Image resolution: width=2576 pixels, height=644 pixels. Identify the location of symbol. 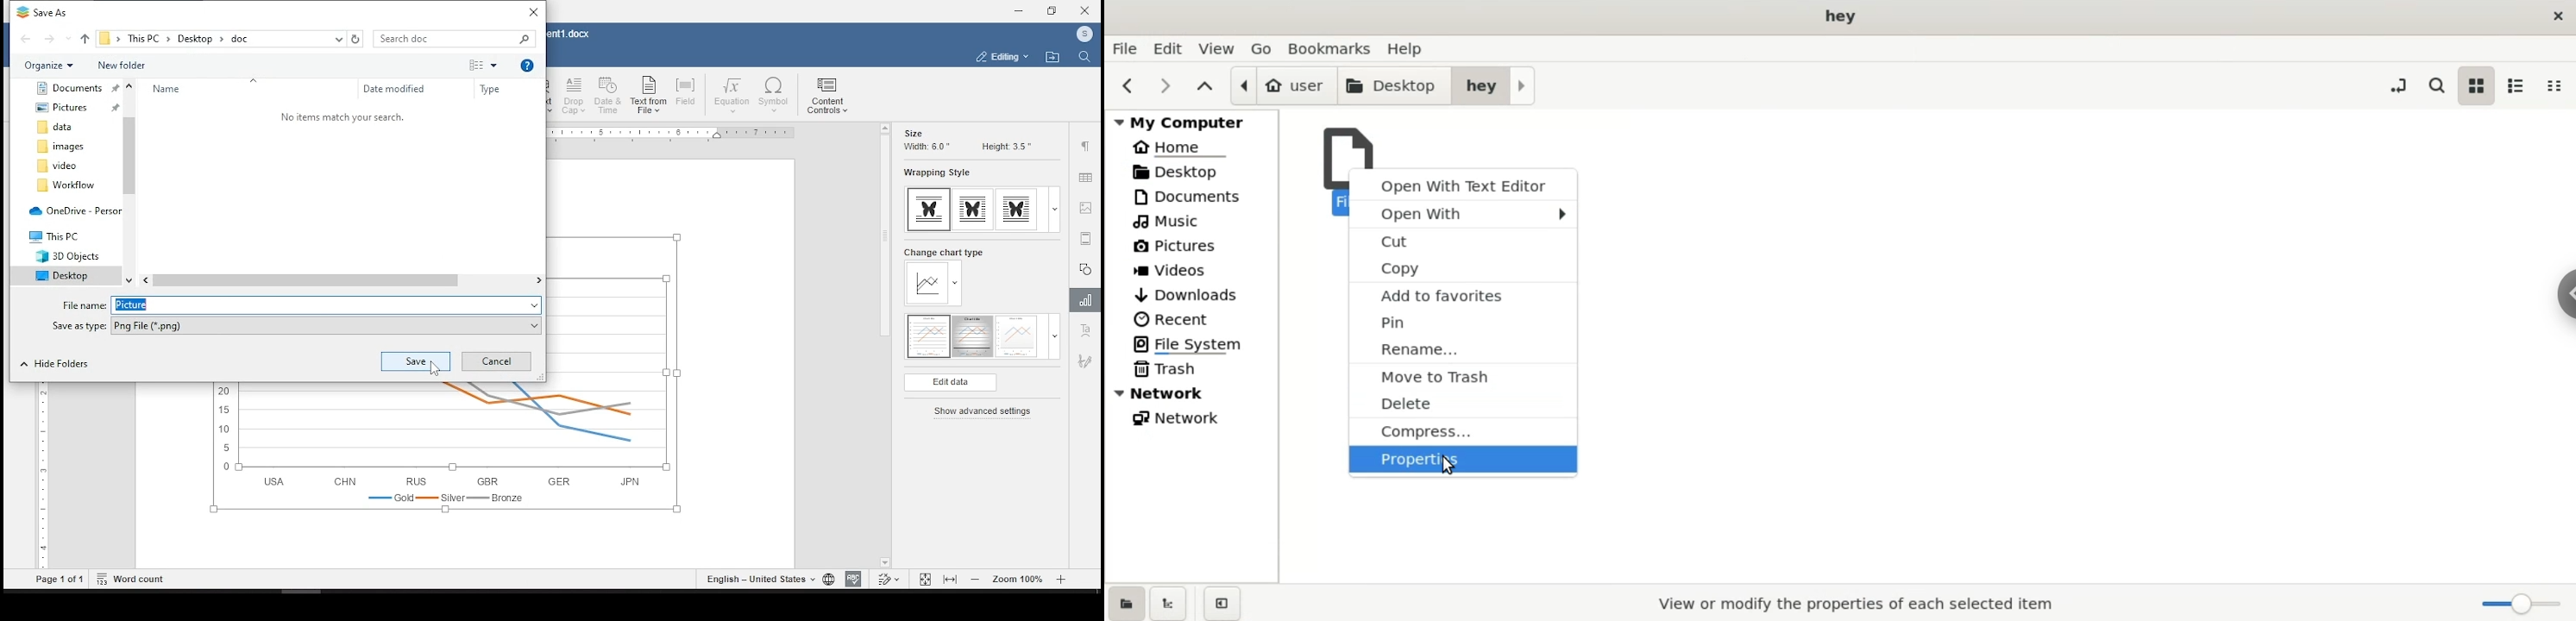
(776, 96).